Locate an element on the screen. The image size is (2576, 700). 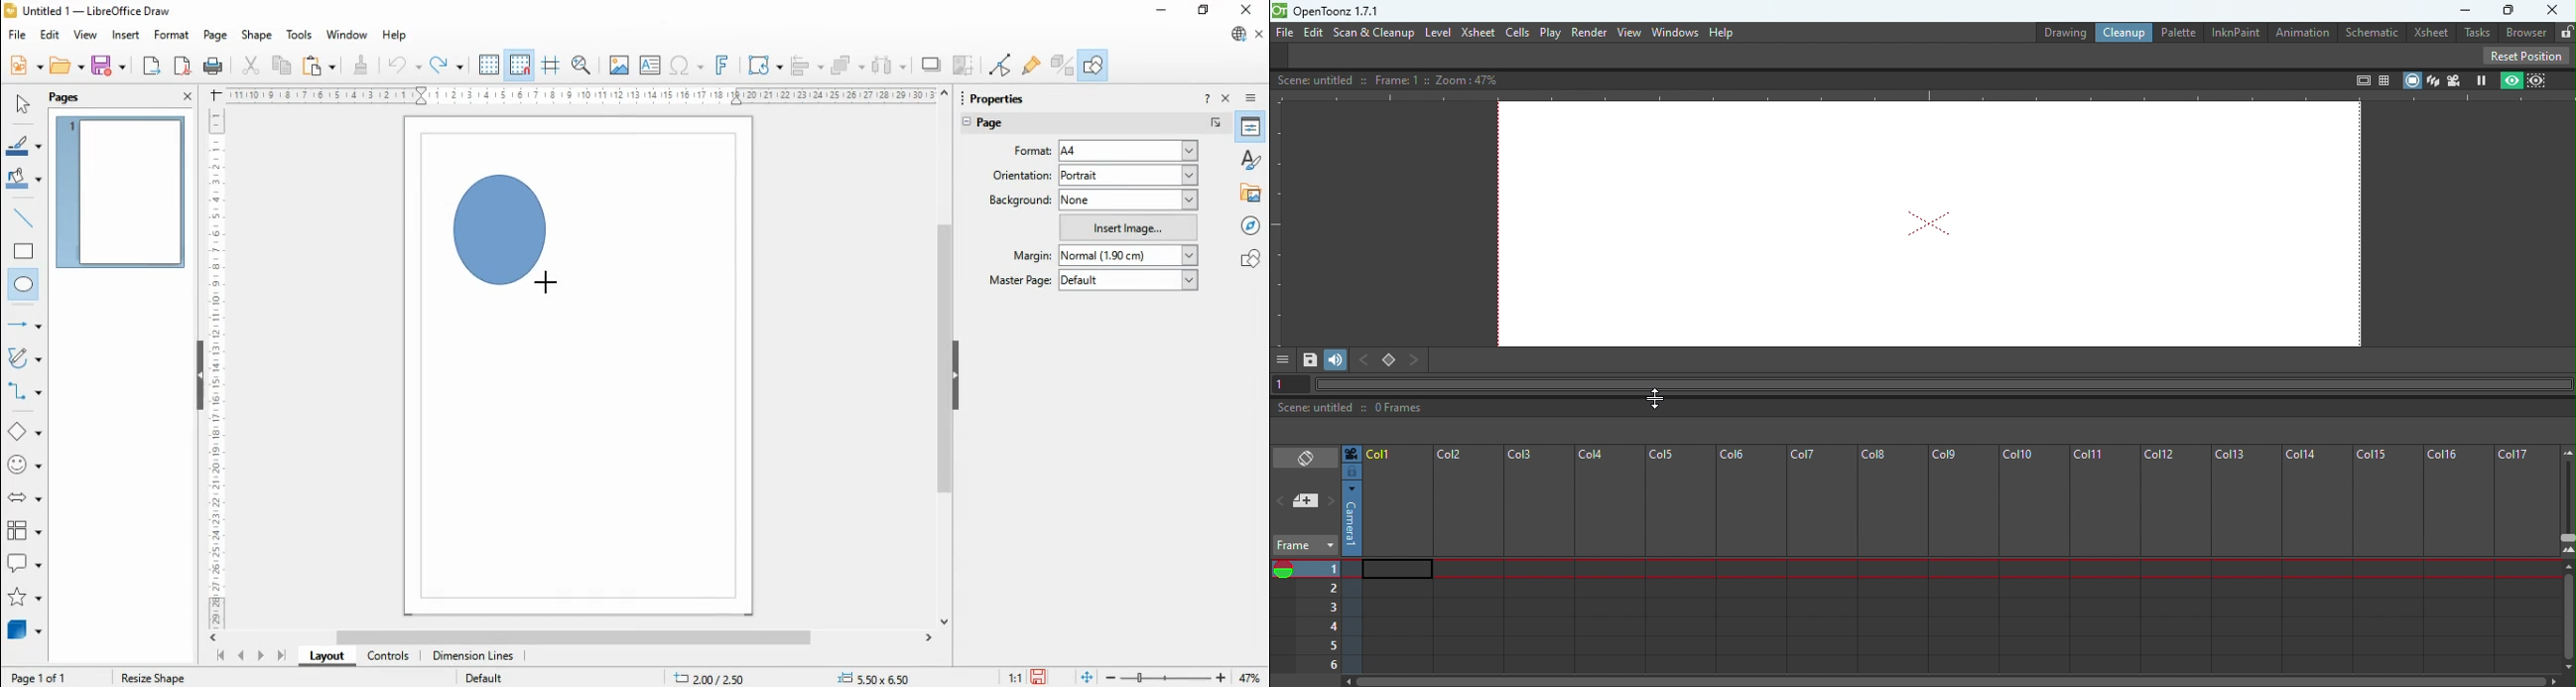
default is located at coordinates (1128, 279).